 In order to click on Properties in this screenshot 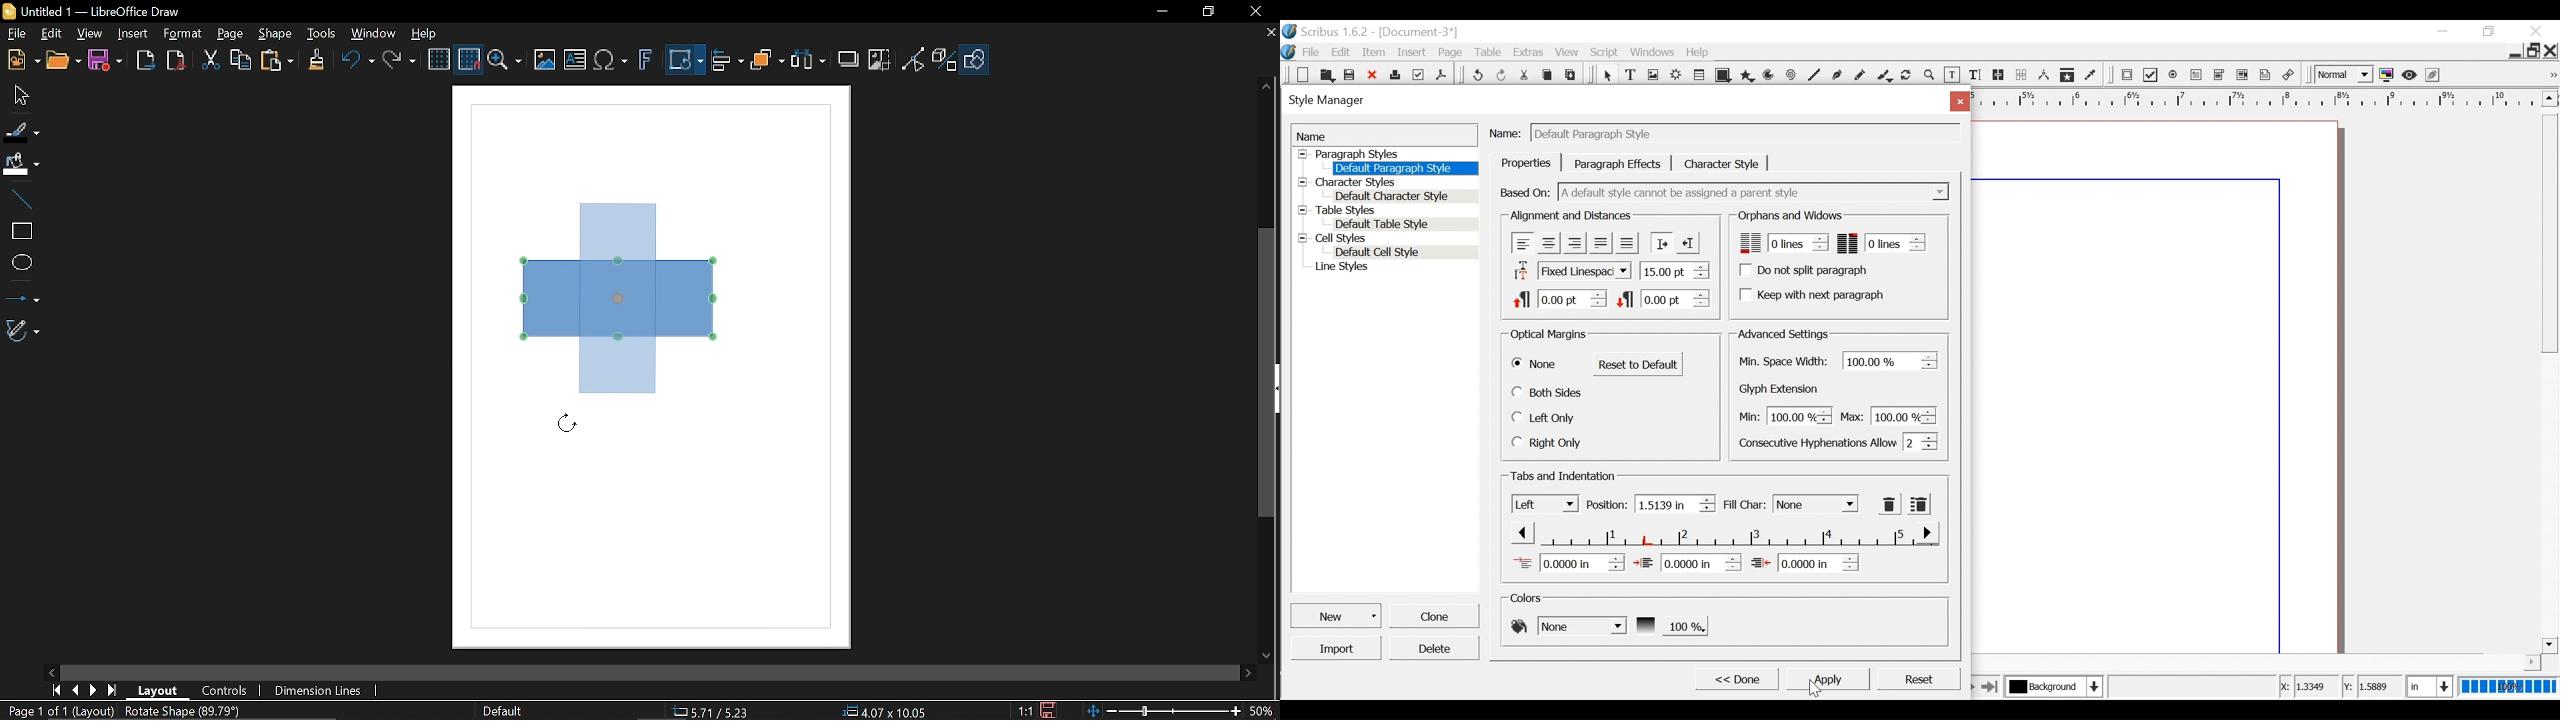, I will do `click(1526, 163)`.